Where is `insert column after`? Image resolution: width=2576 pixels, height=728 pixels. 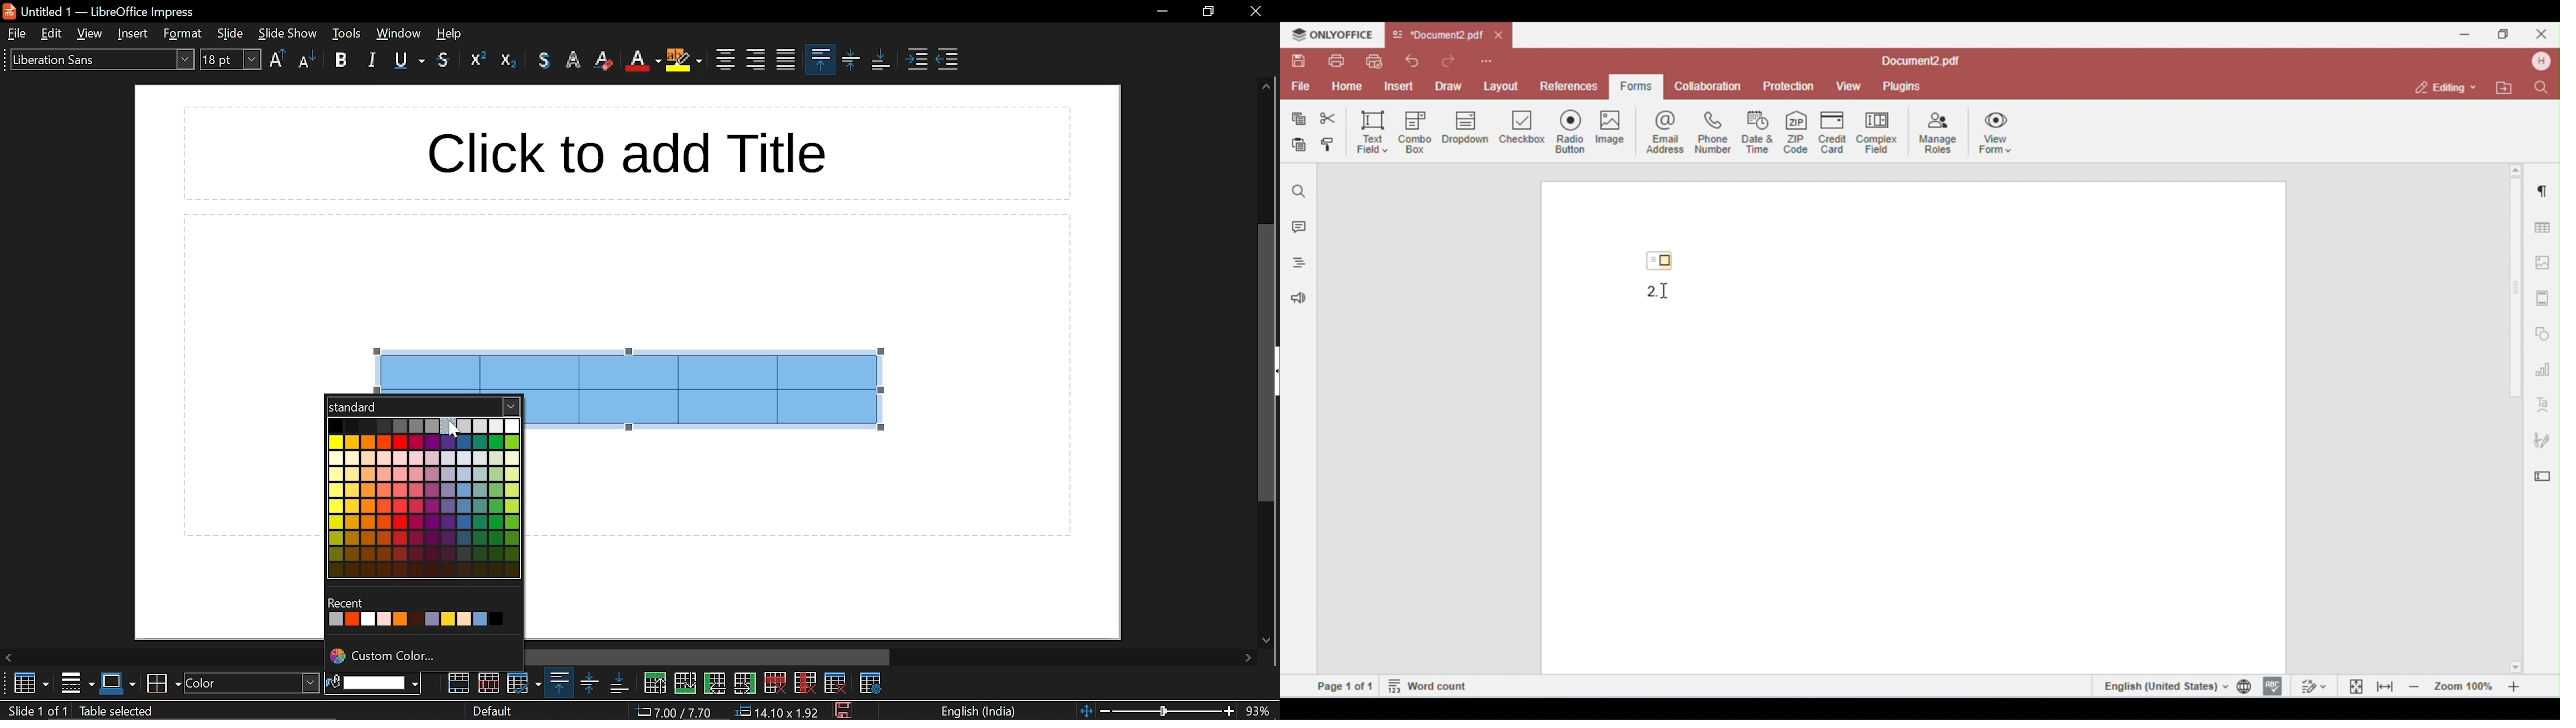 insert column after is located at coordinates (746, 684).